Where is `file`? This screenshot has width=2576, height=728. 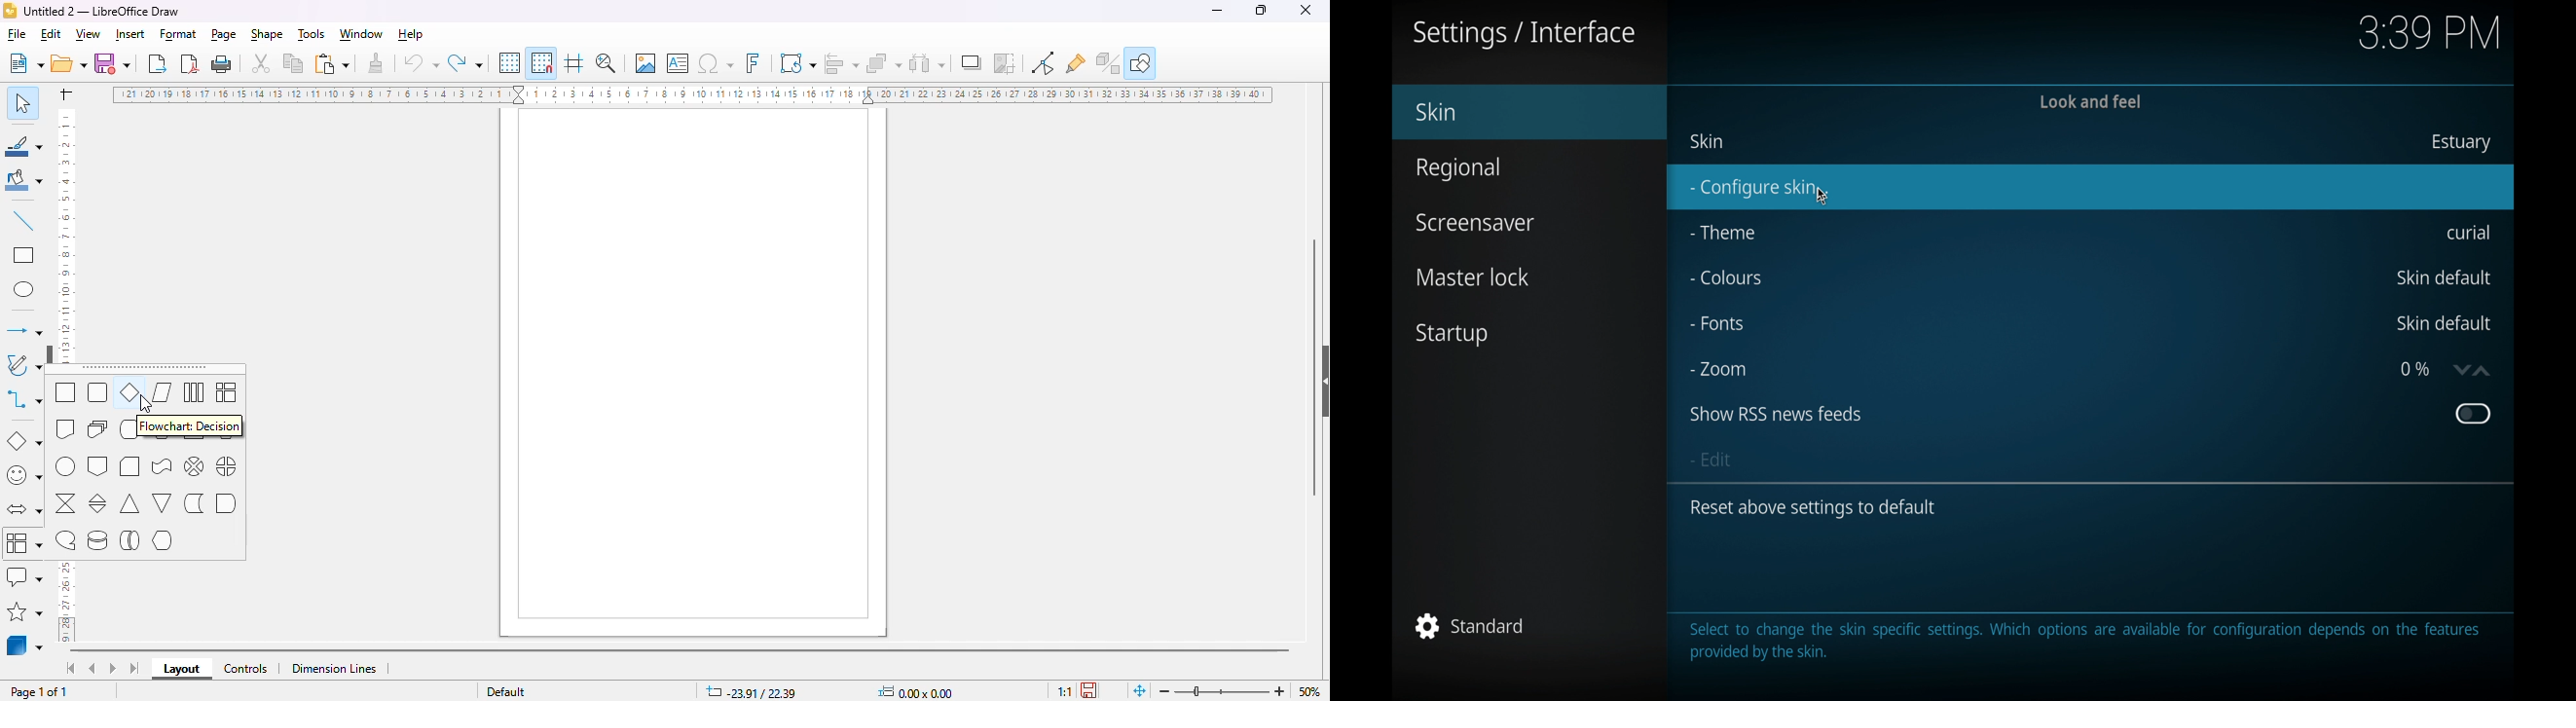 file is located at coordinates (16, 36).